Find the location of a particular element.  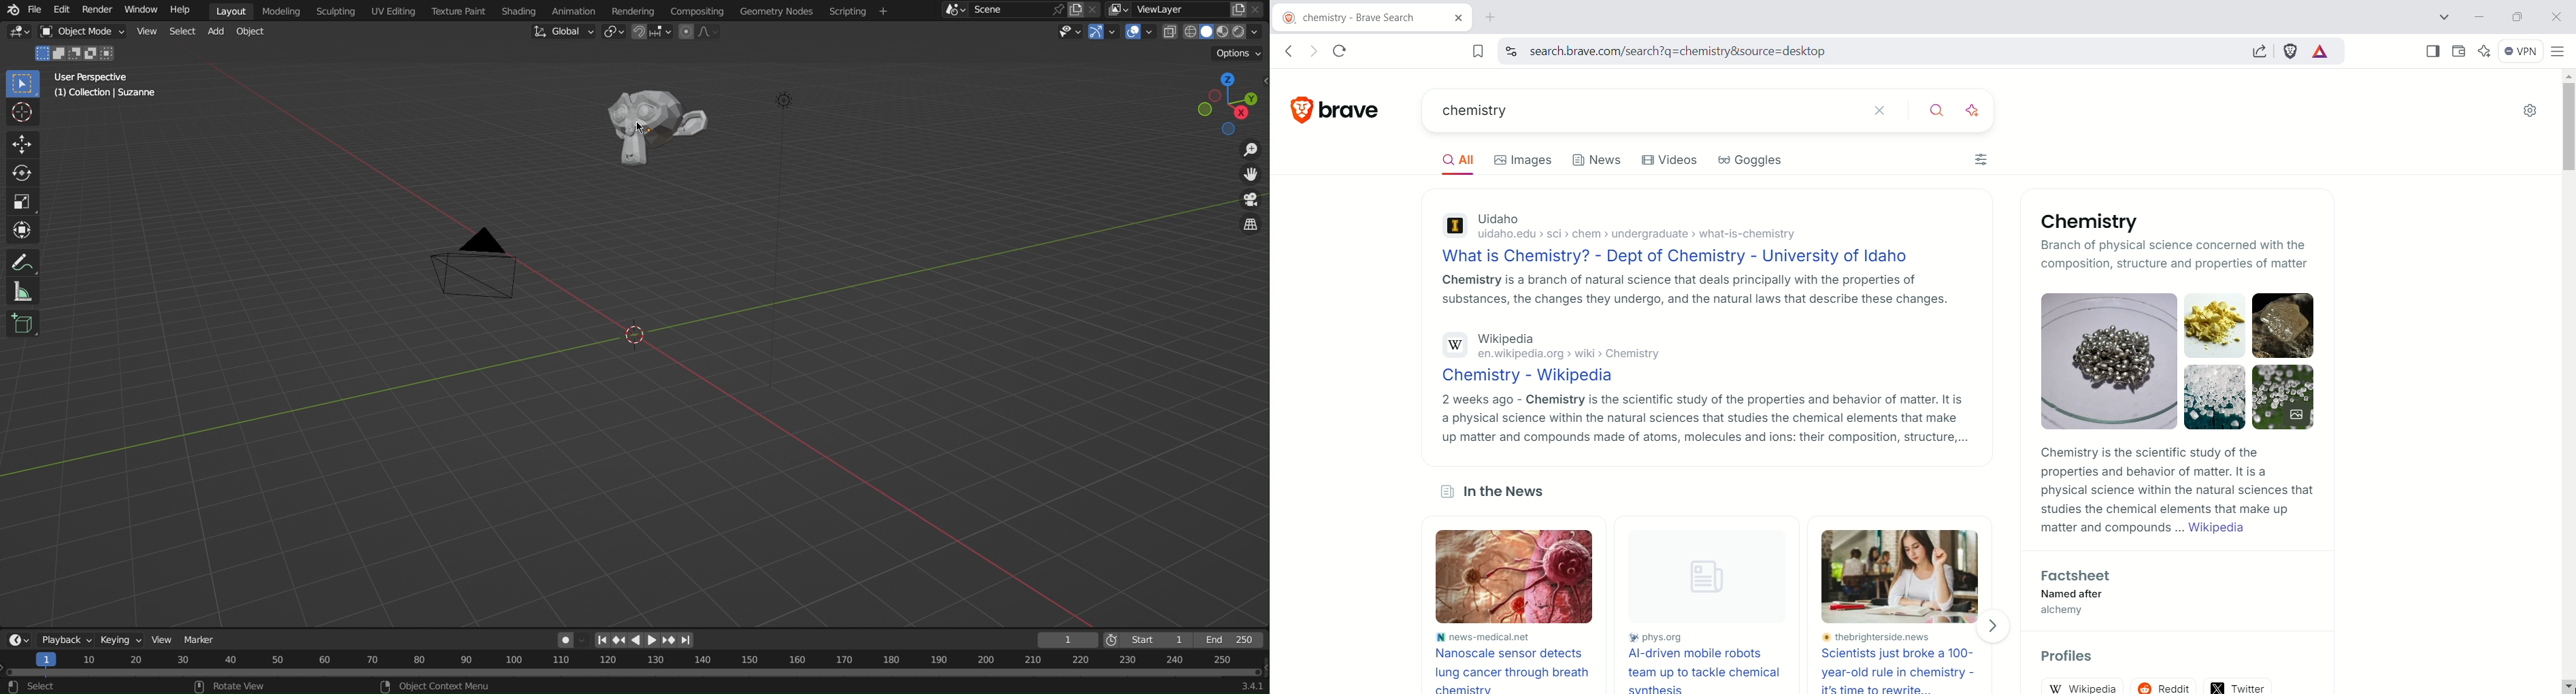

Videos is located at coordinates (1672, 162).